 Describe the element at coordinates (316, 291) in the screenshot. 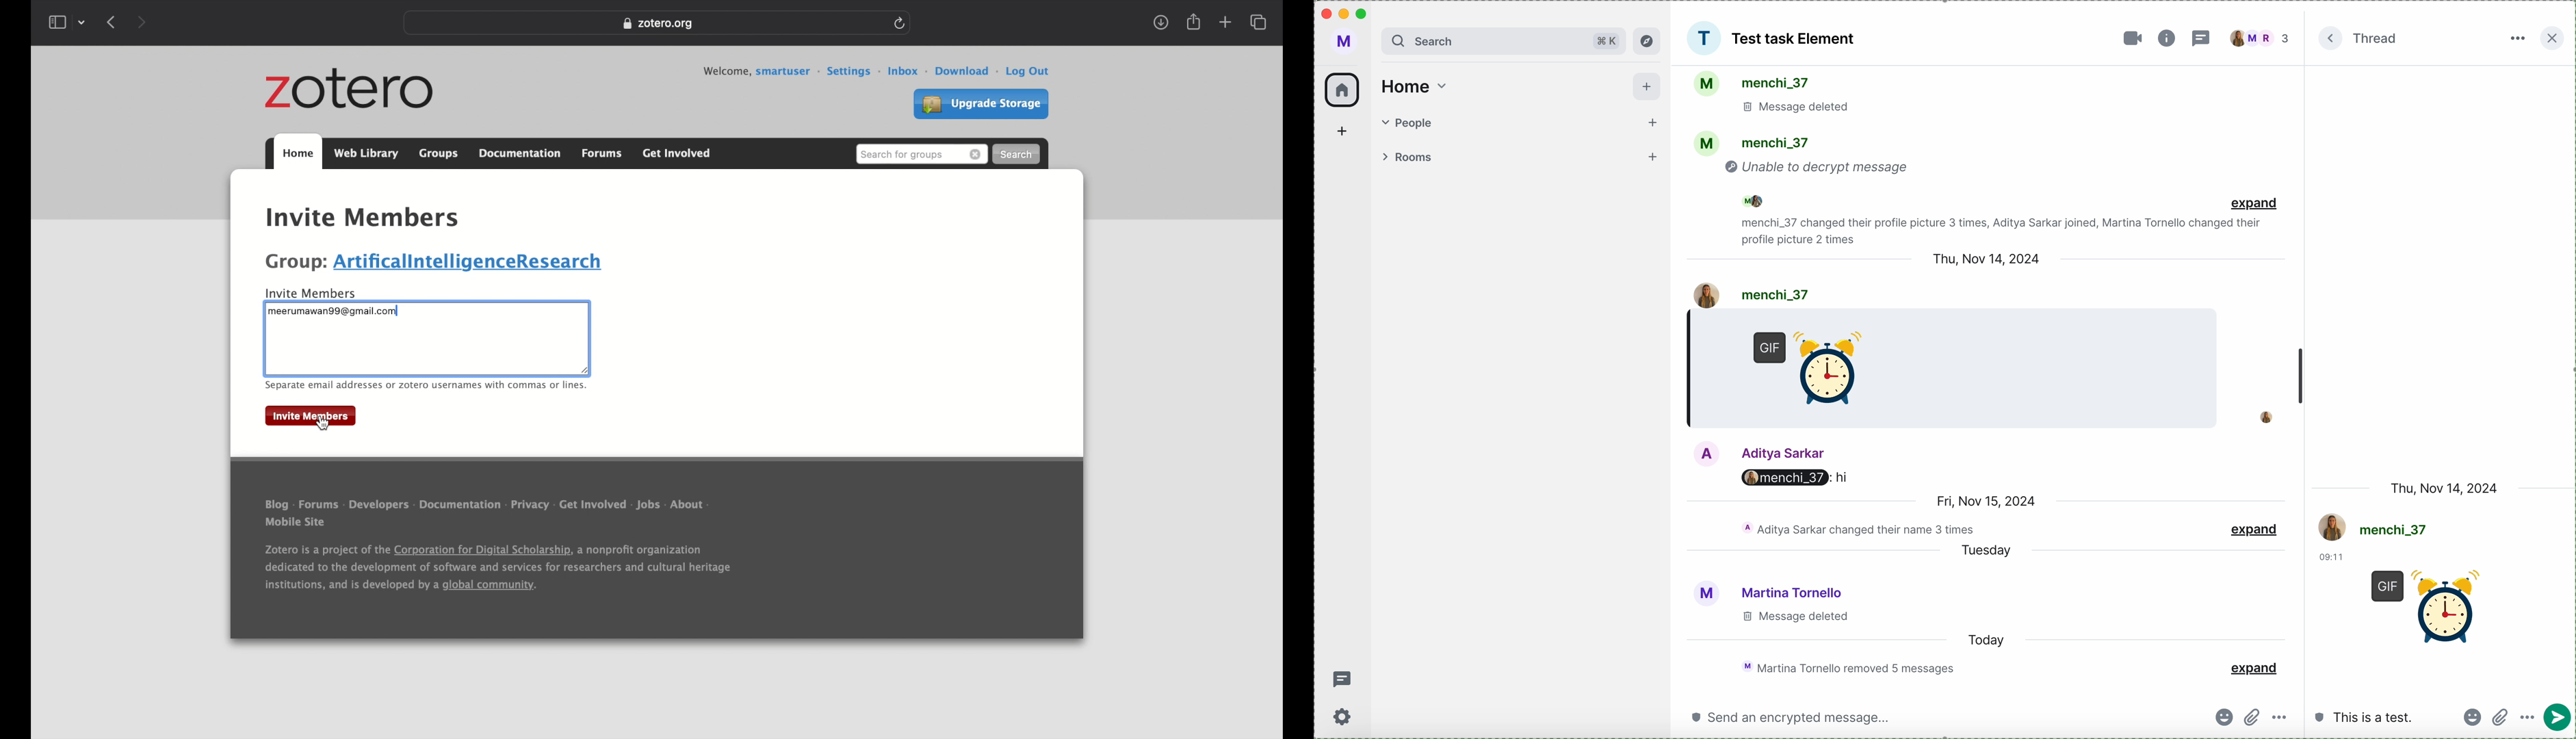

I see `invite members` at that location.